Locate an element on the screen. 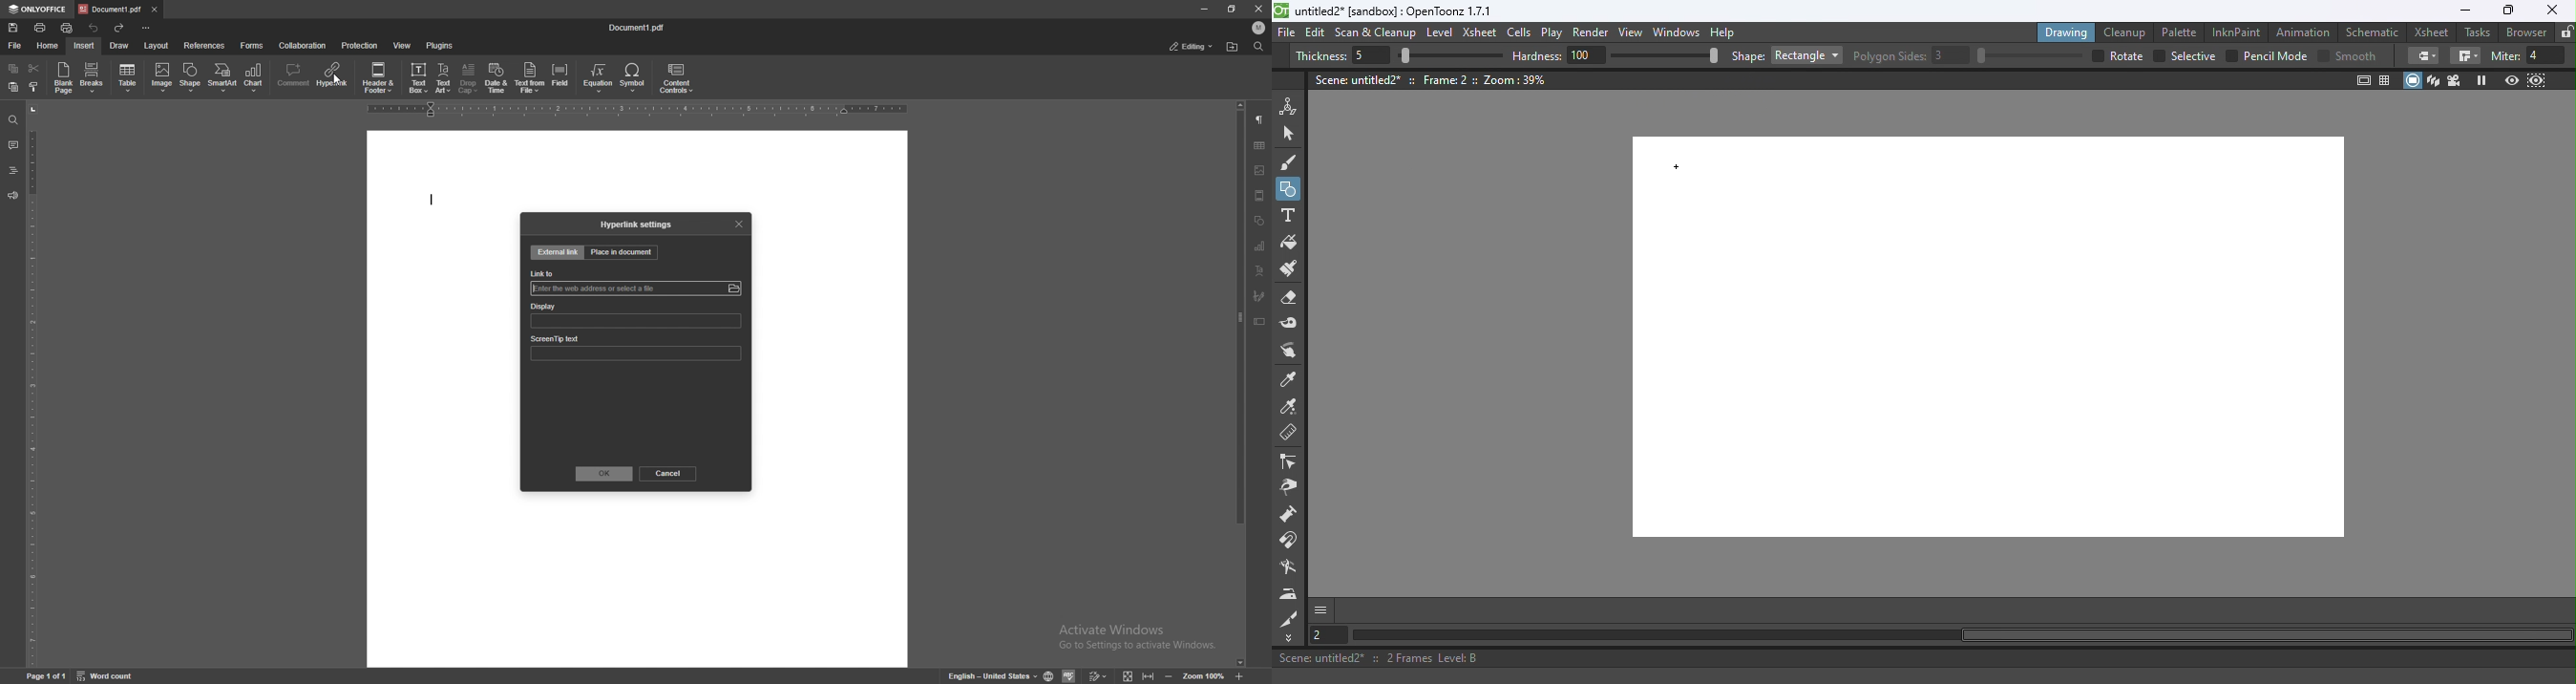  cut is located at coordinates (34, 68).